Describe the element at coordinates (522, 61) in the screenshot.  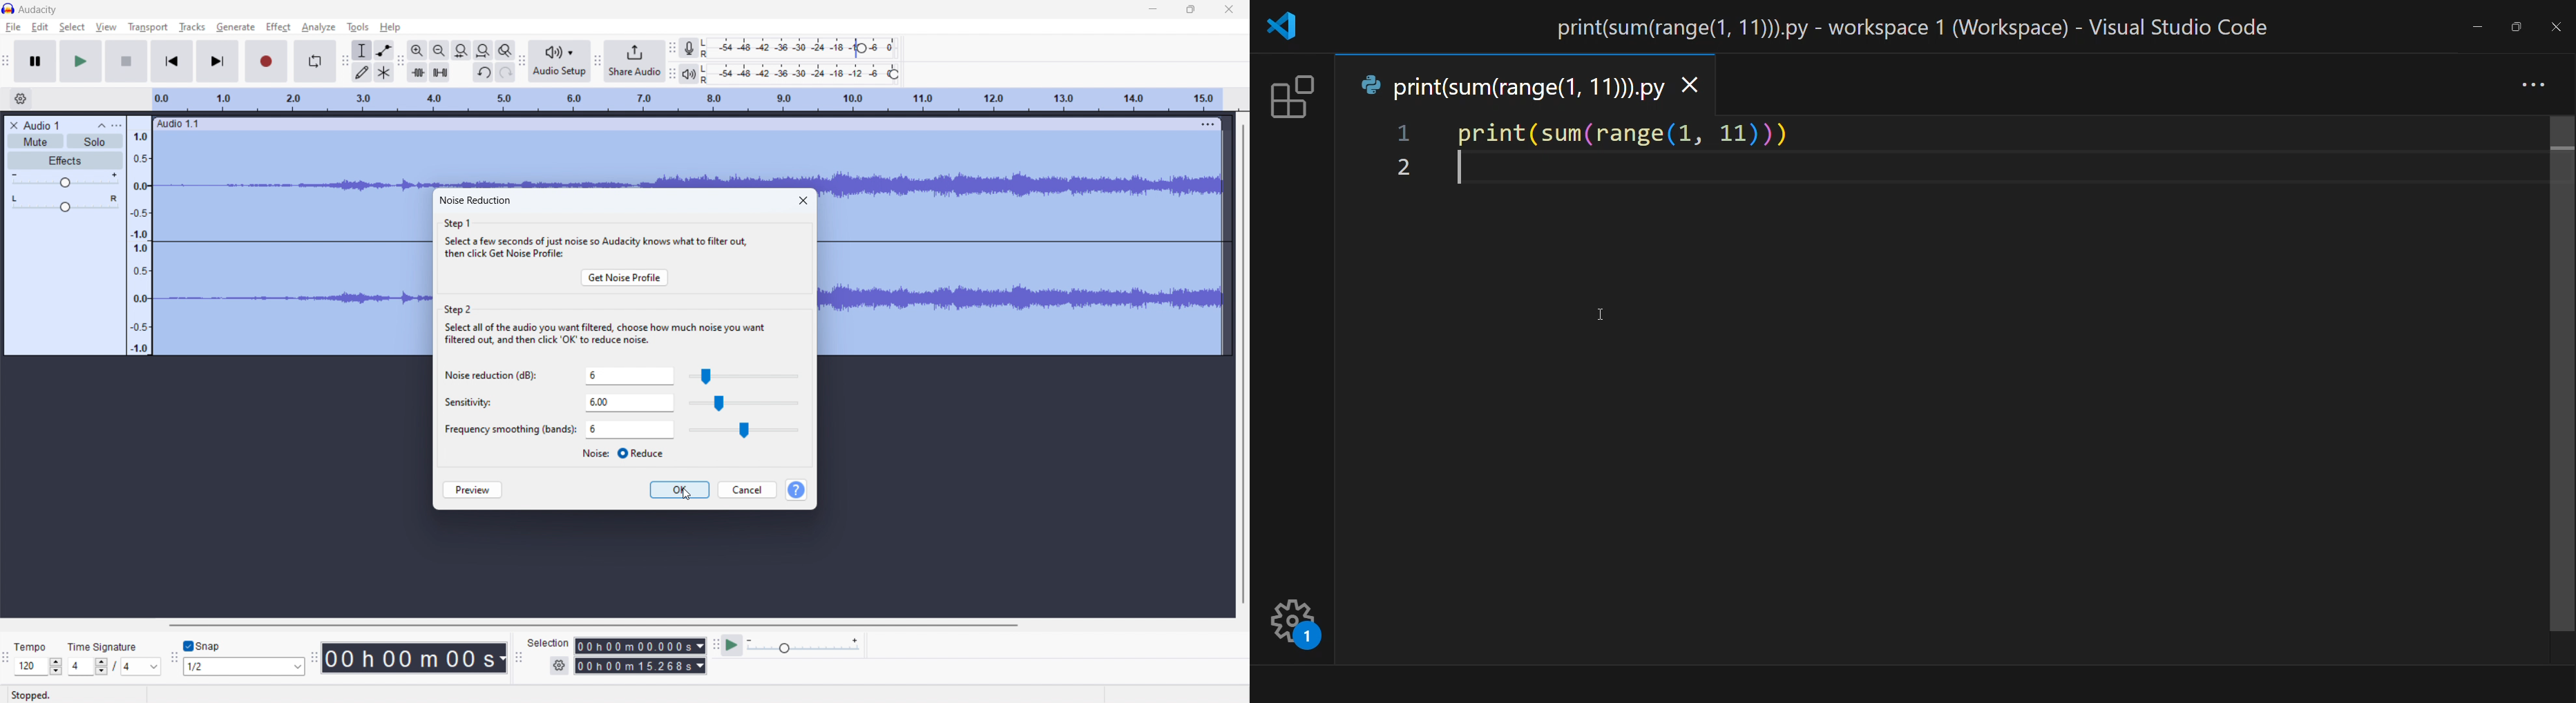
I see `audio setup toolbar` at that location.